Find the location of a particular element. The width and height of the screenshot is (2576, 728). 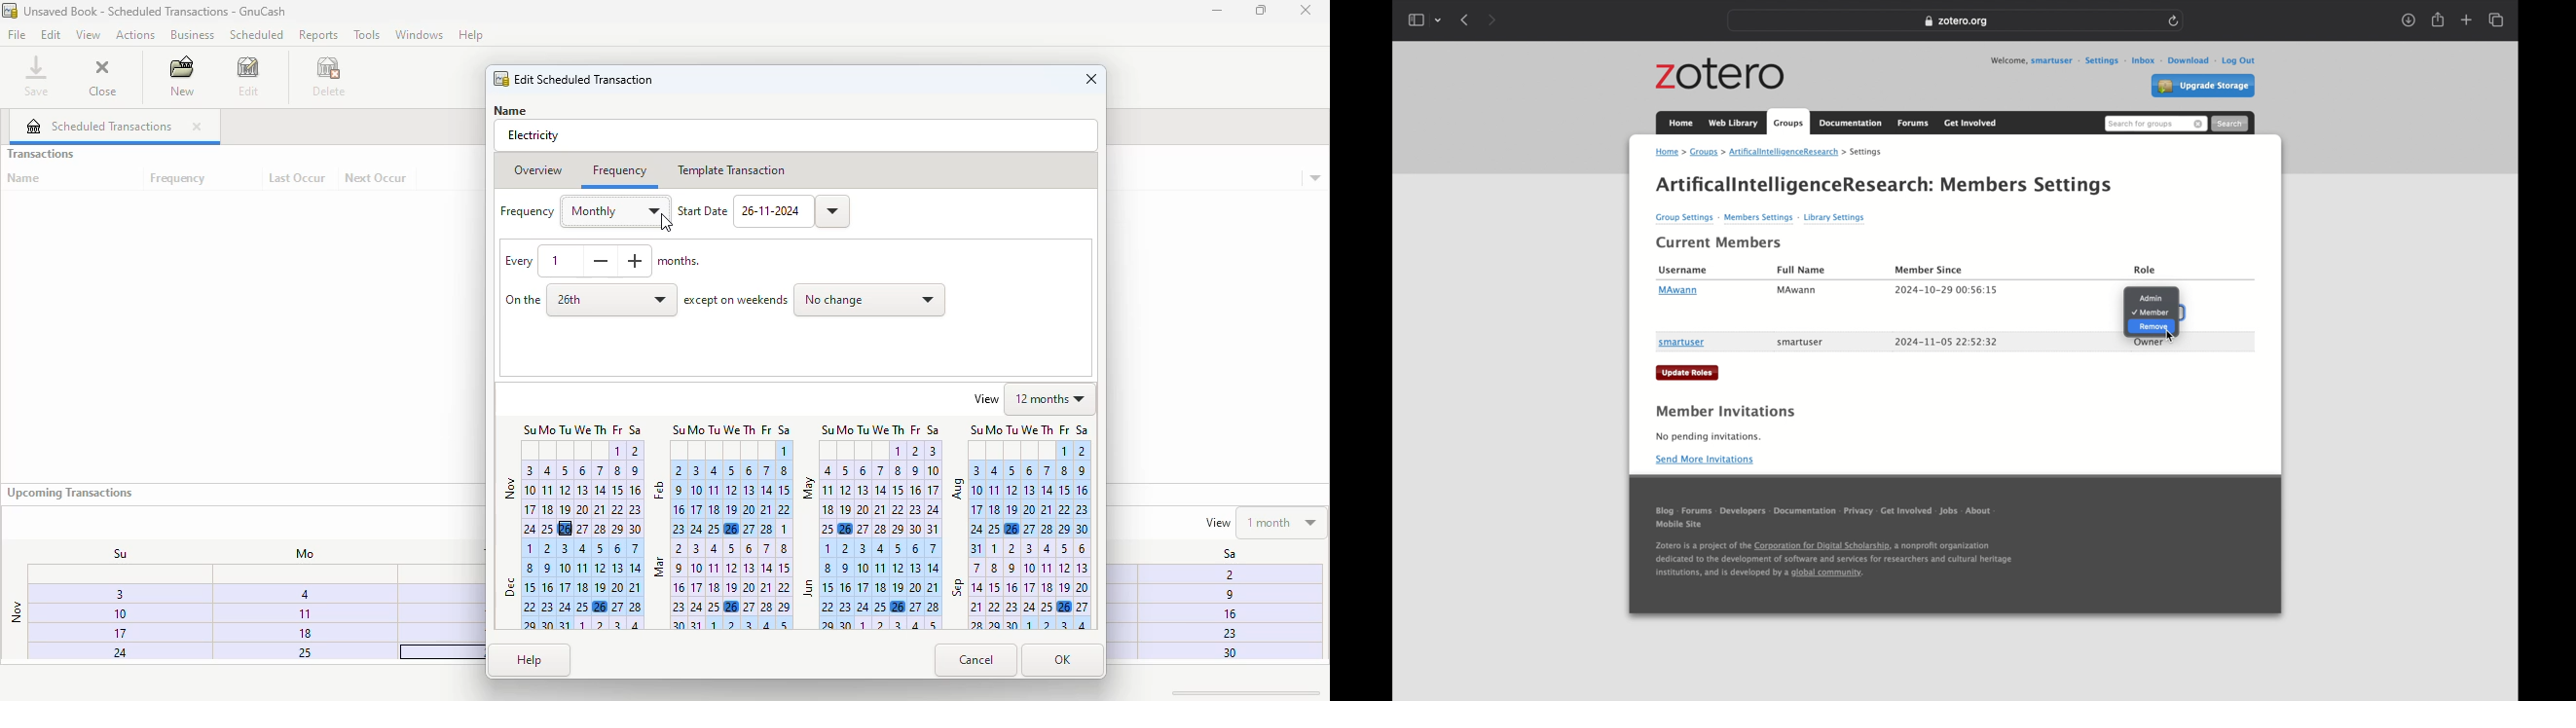

delete is located at coordinates (330, 76).